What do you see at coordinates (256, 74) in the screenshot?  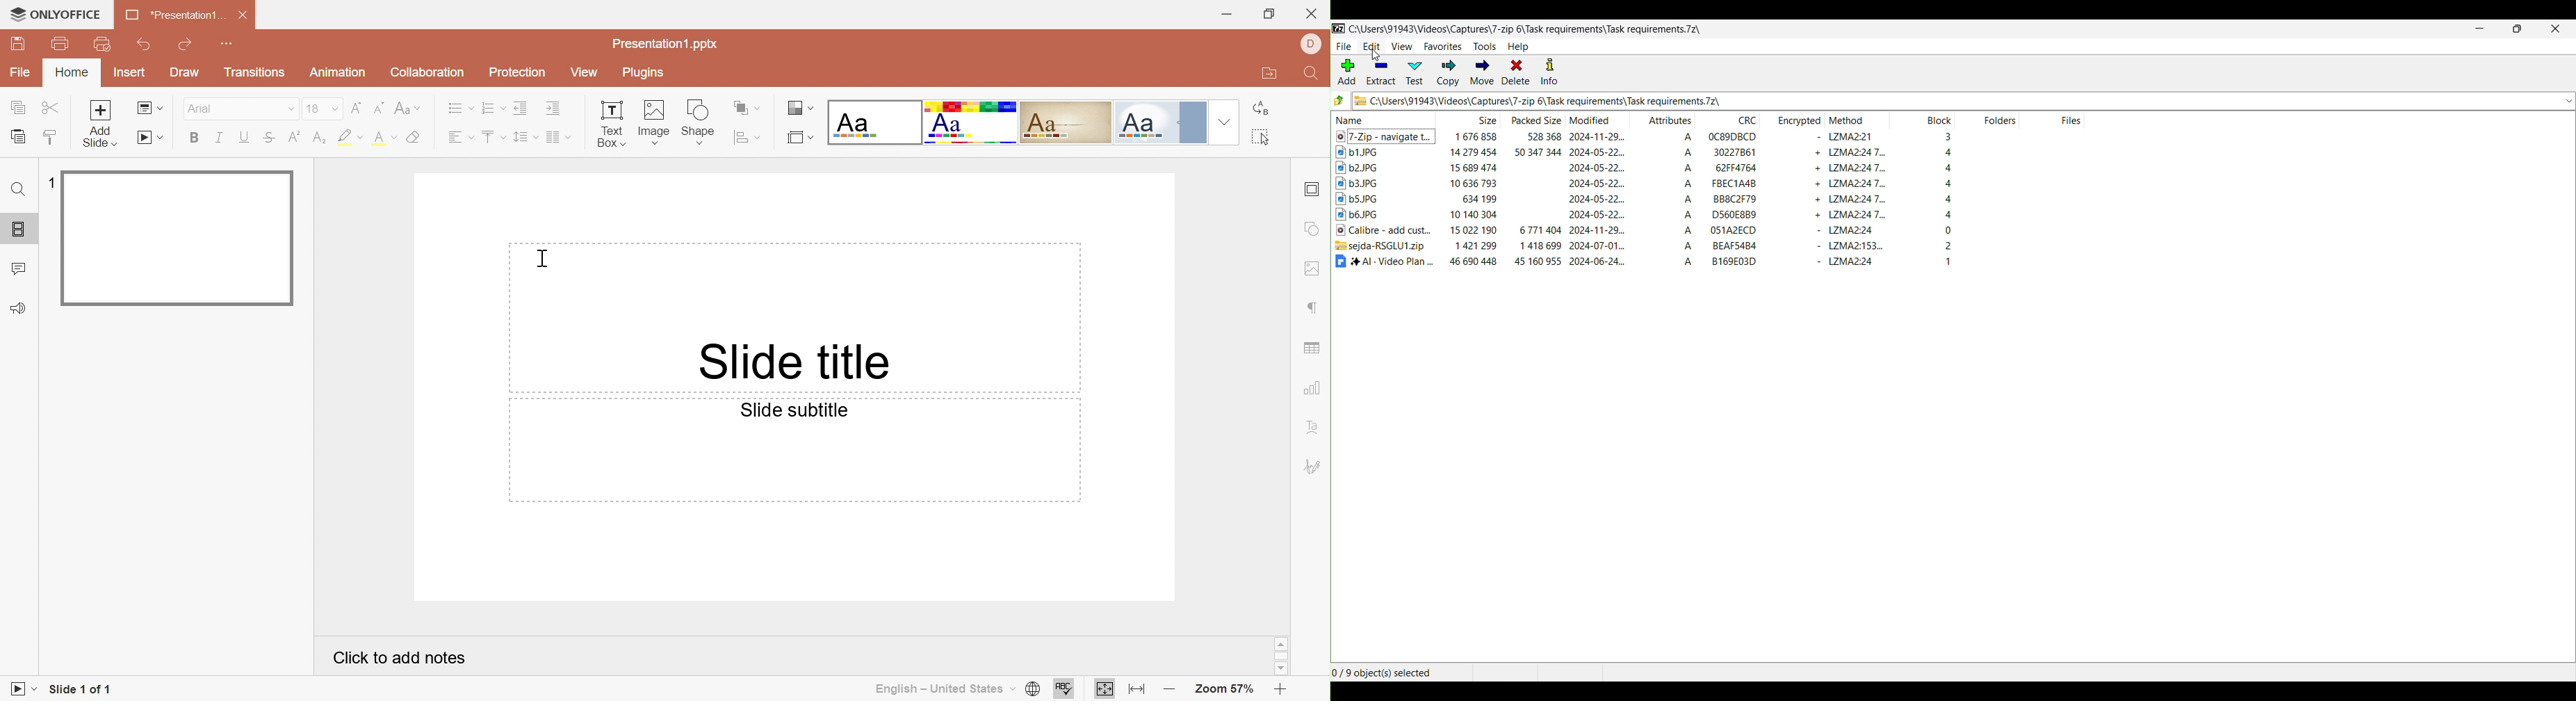 I see `Transitions` at bounding box center [256, 74].